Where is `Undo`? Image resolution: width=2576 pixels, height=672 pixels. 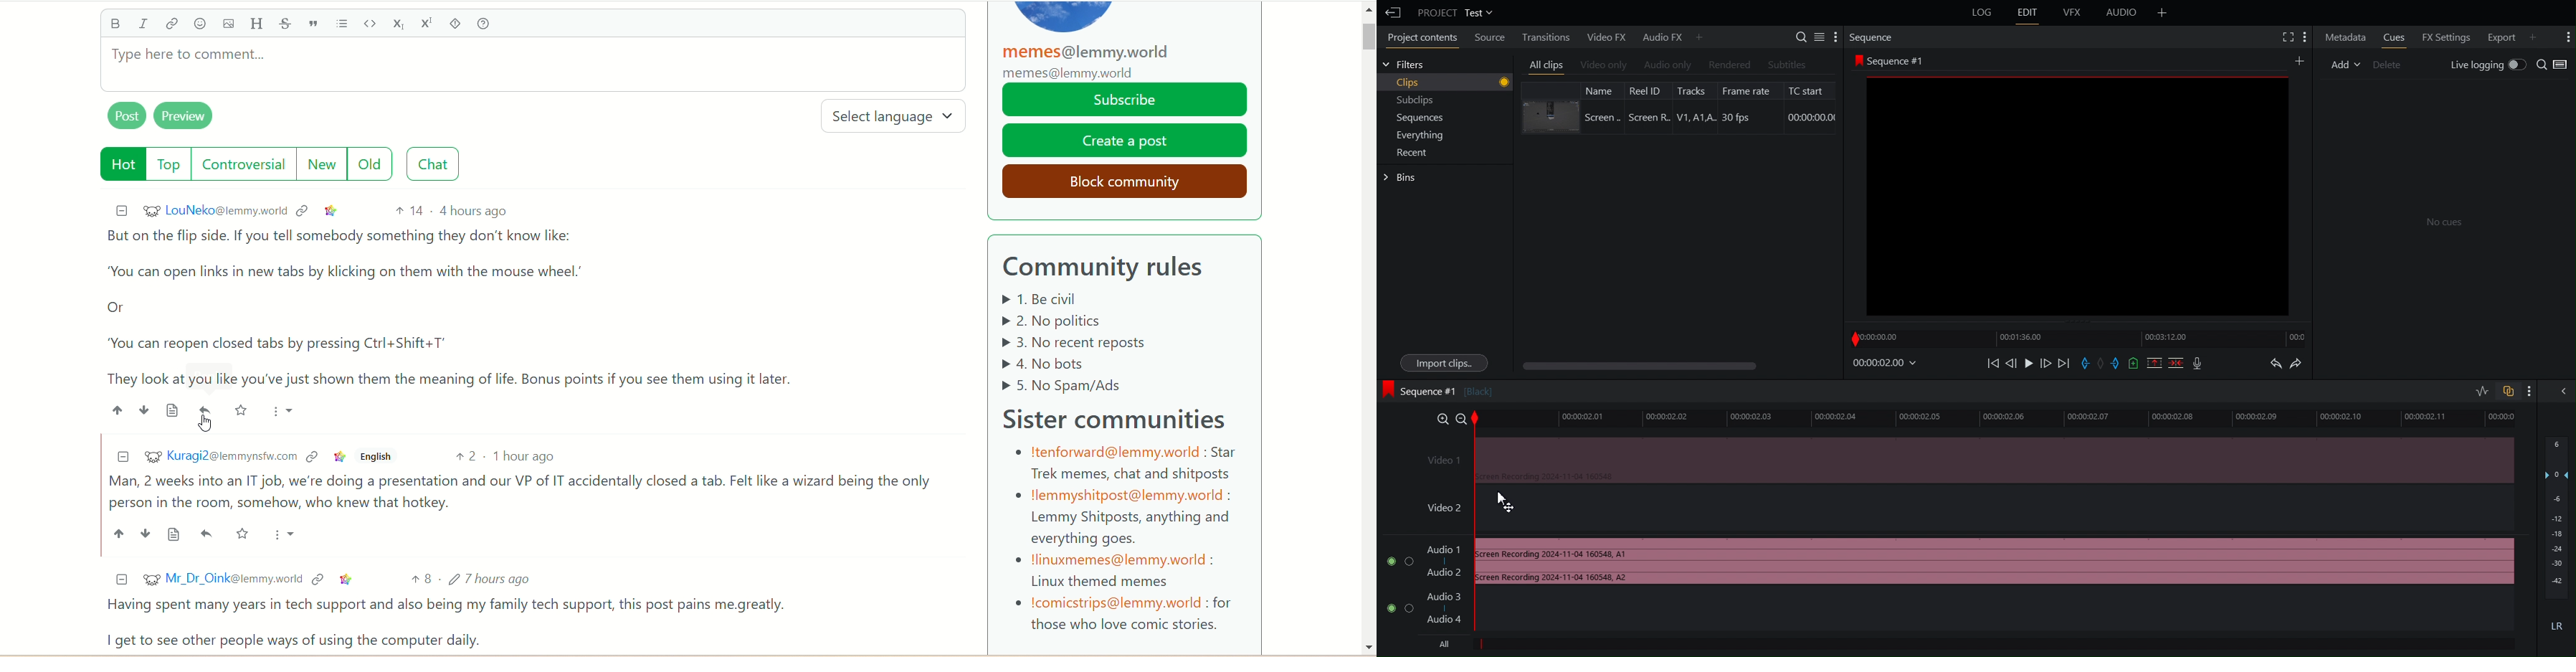 Undo is located at coordinates (2275, 364).